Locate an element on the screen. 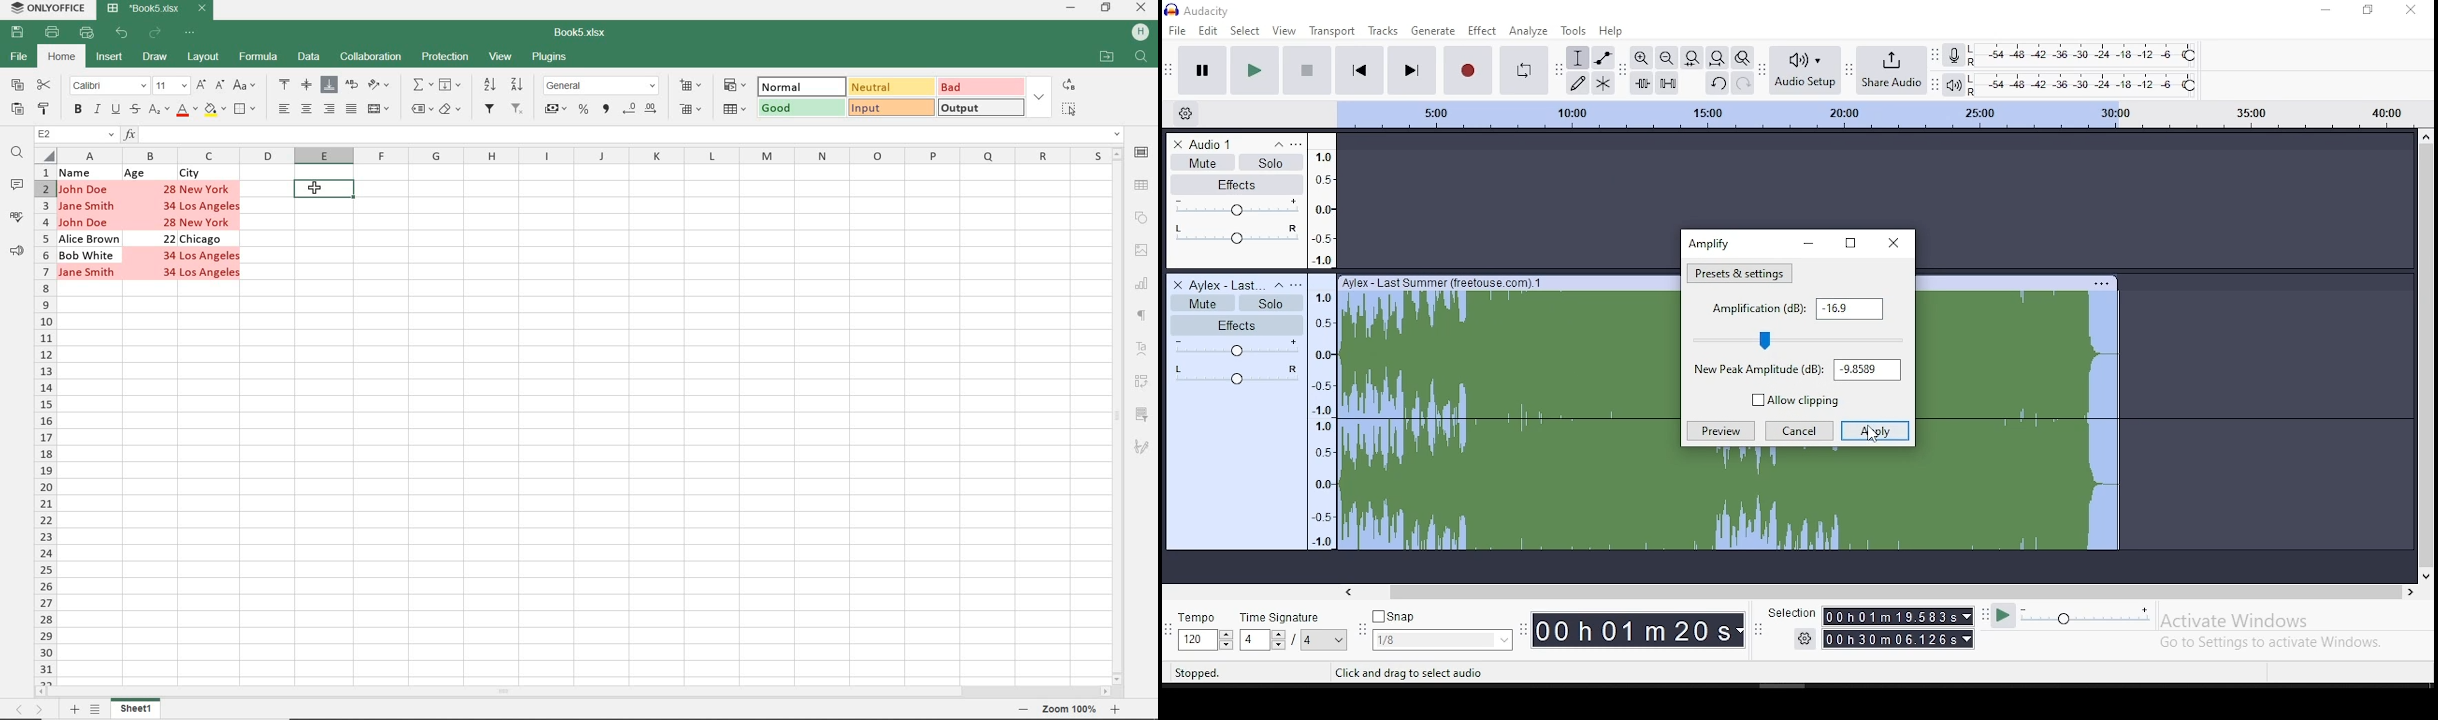  tools is located at coordinates (1574, 31).